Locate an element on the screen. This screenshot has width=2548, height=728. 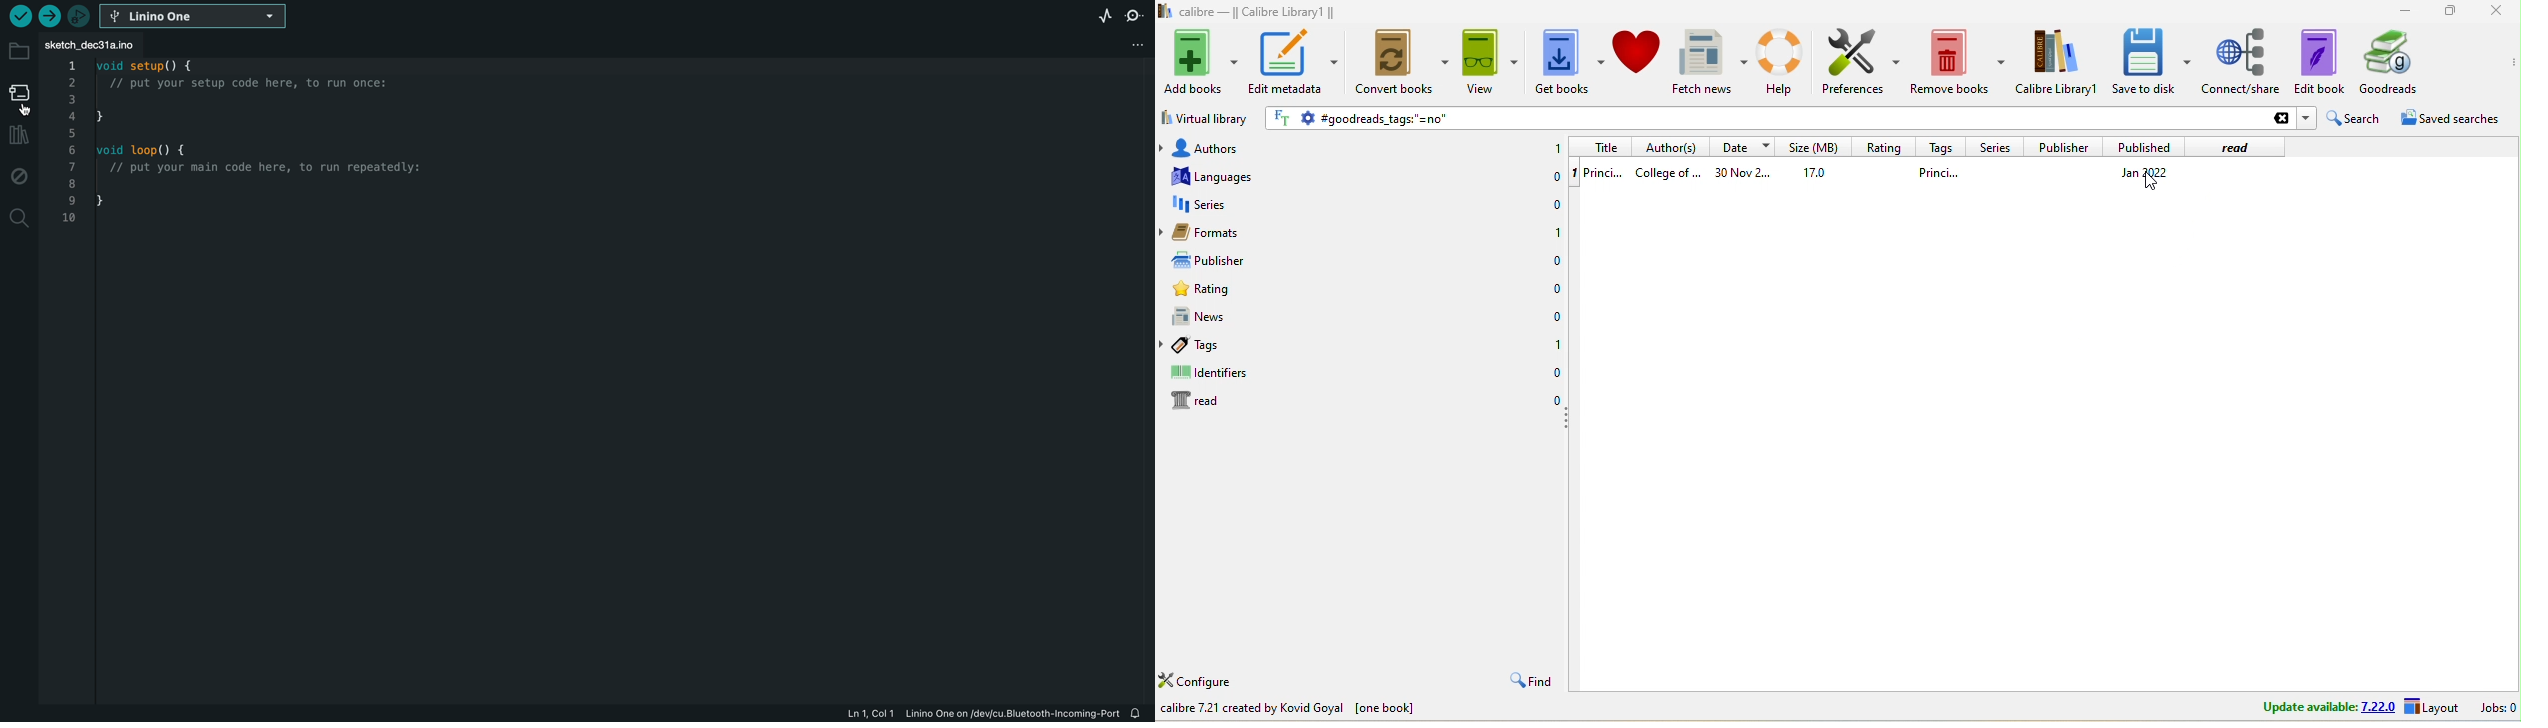
princi is located at coordinates (1940, 173).